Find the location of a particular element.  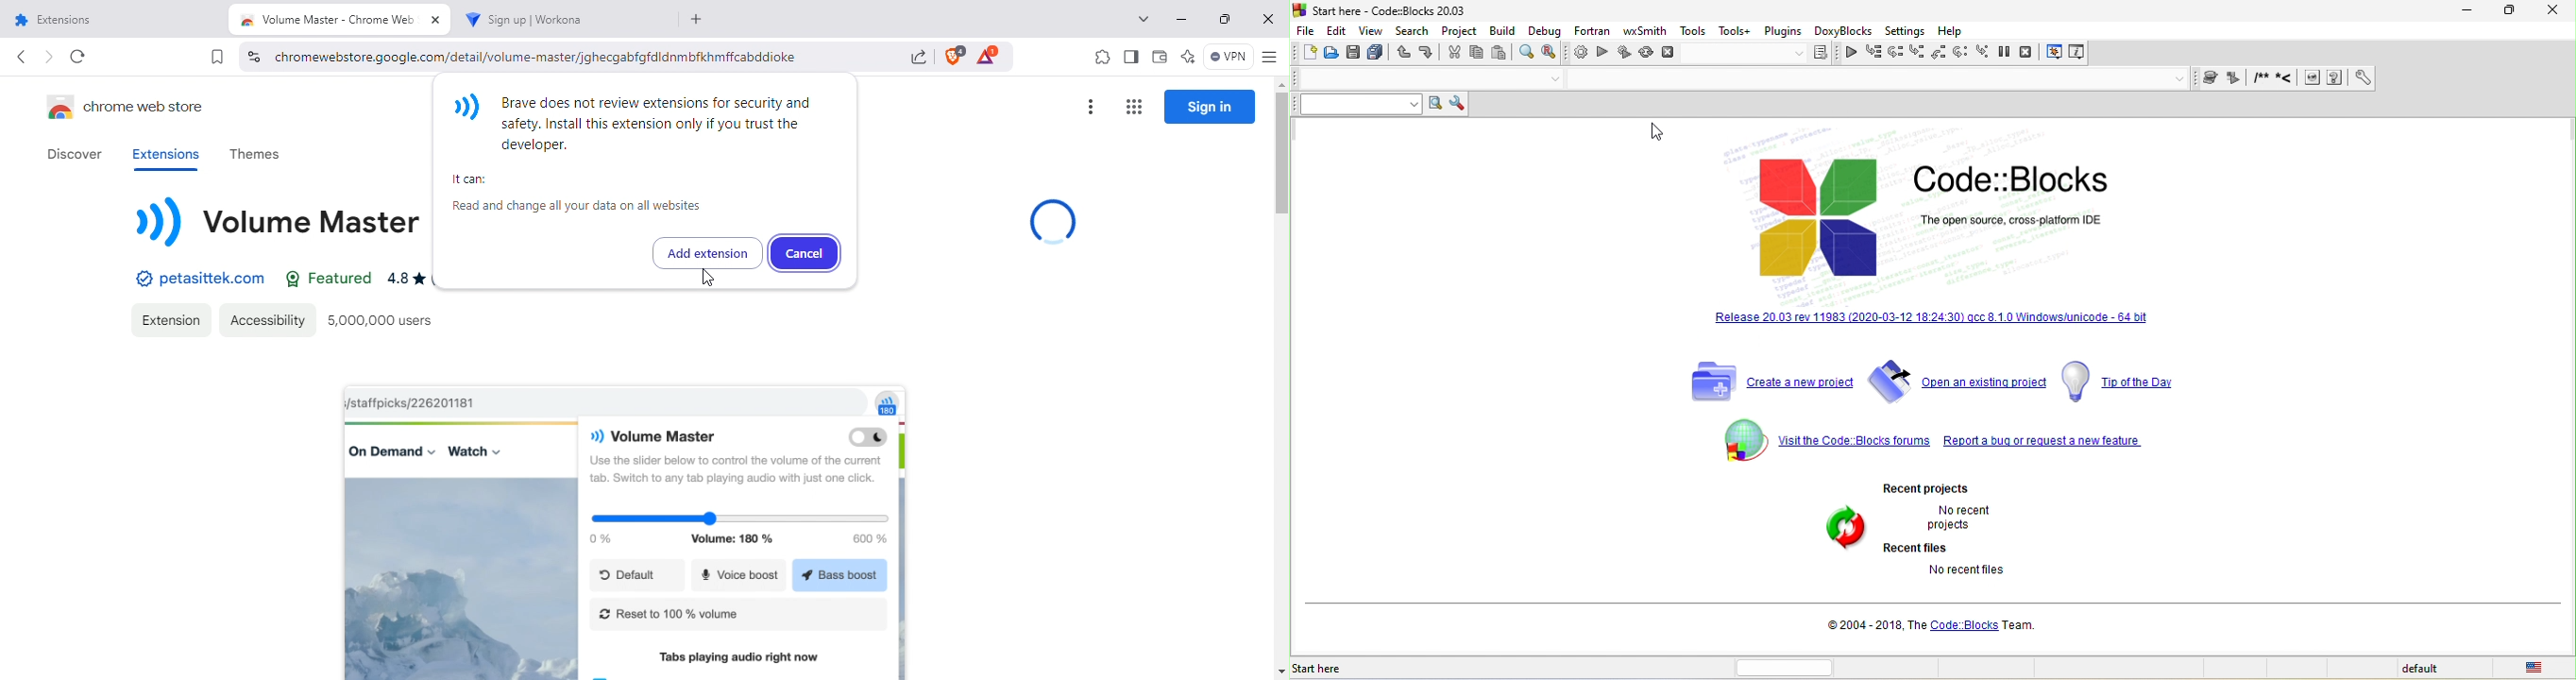

replace is located at coordinates (1550, 53).